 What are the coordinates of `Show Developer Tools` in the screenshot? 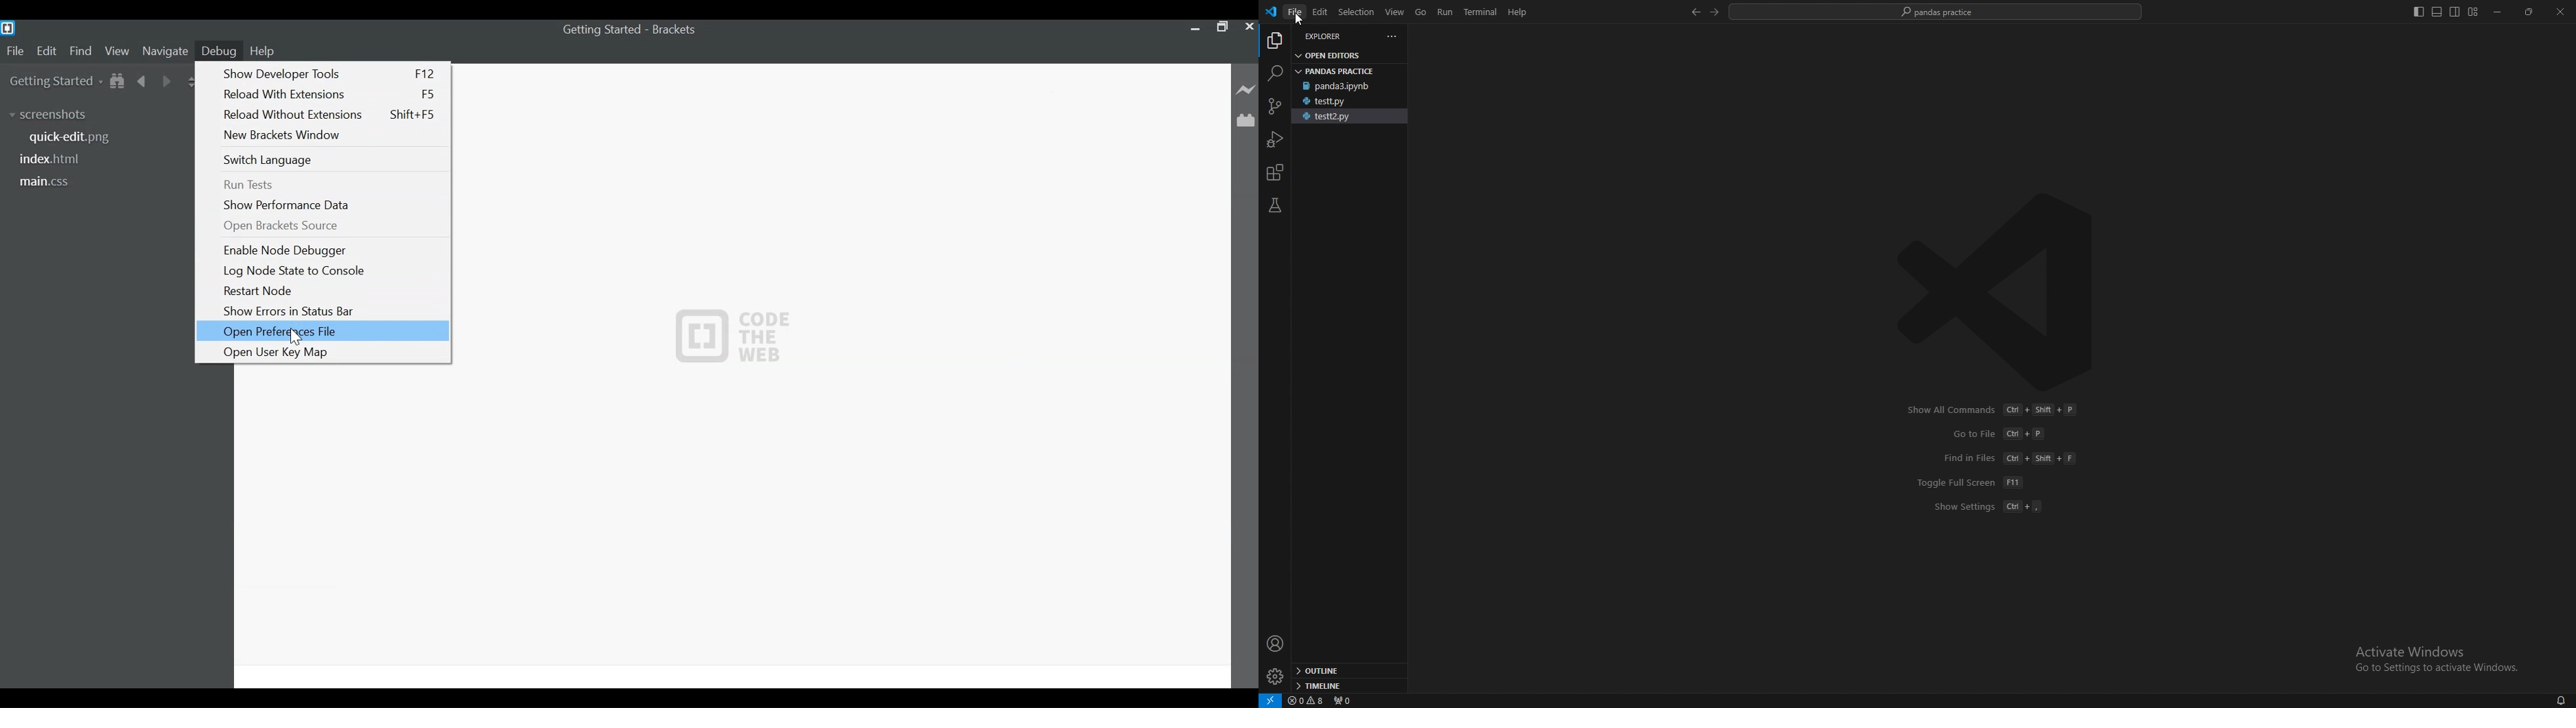 It's located at (330, 74).